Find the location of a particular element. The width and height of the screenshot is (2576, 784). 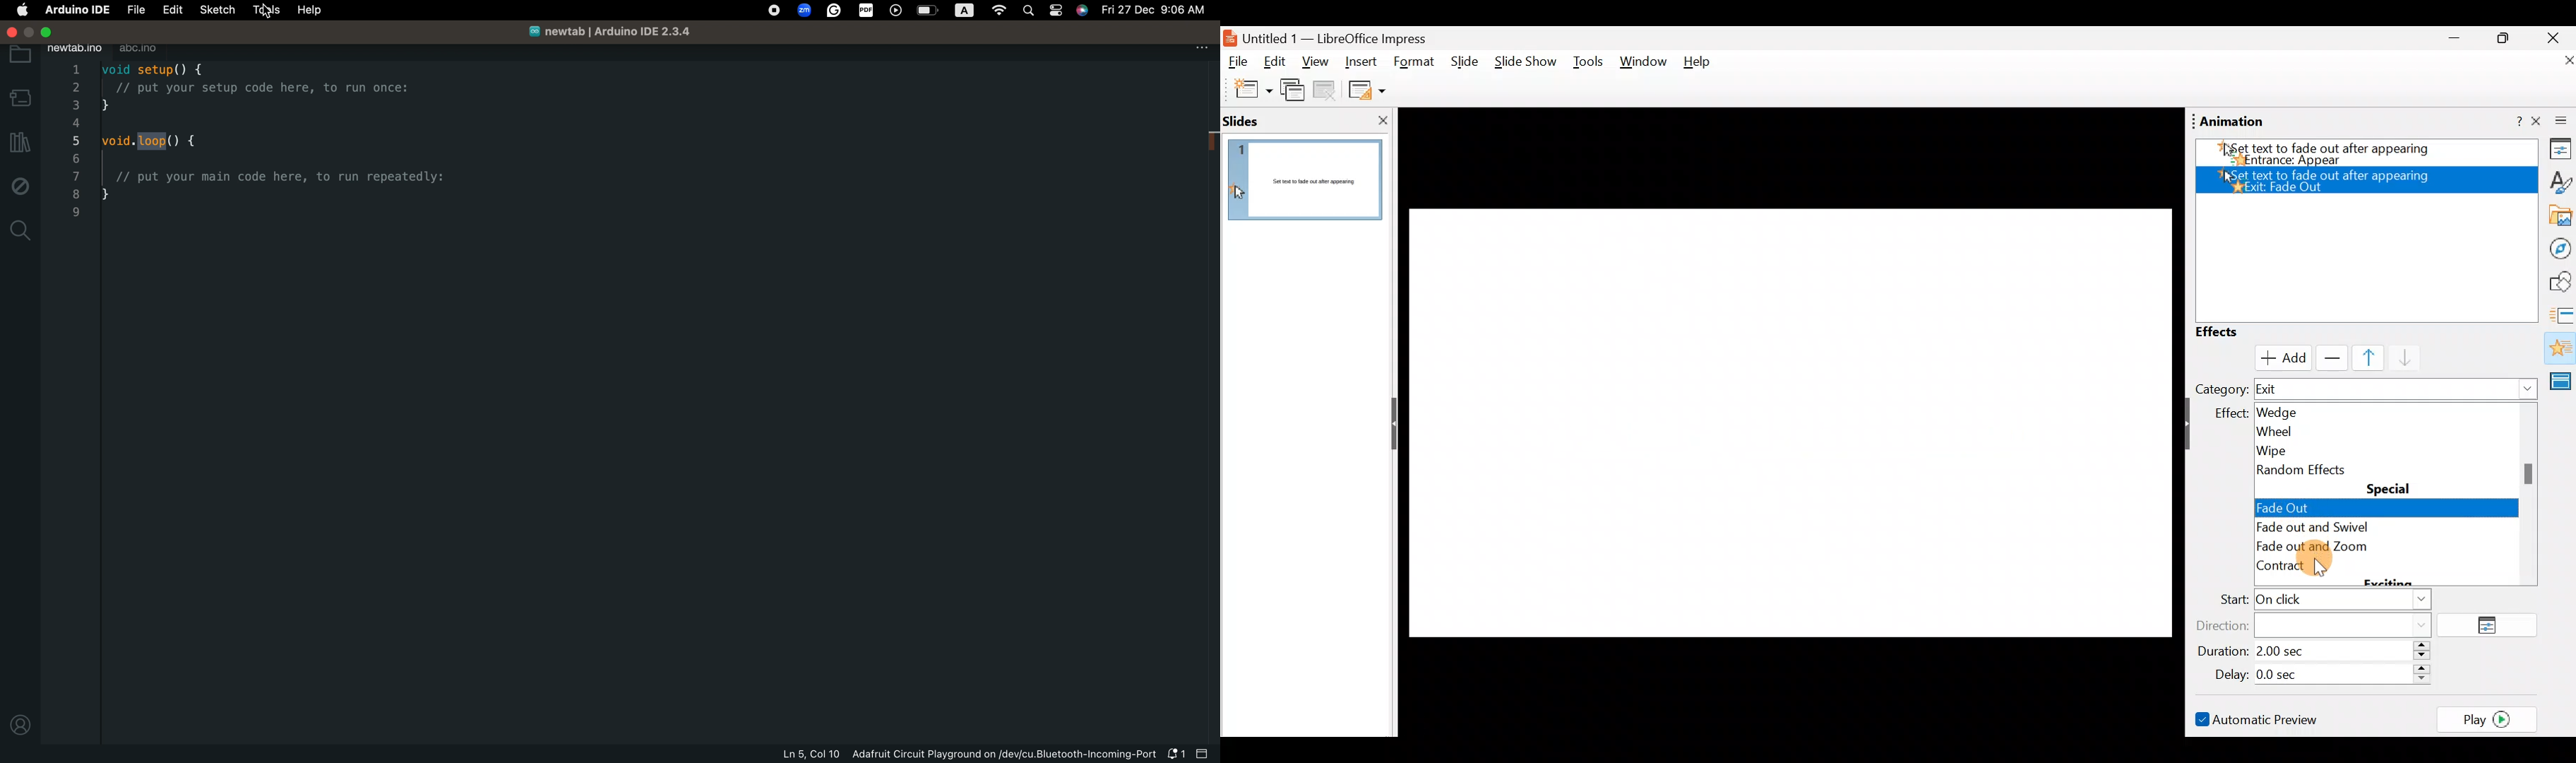

Animation is located at coordinates (2233, 122).